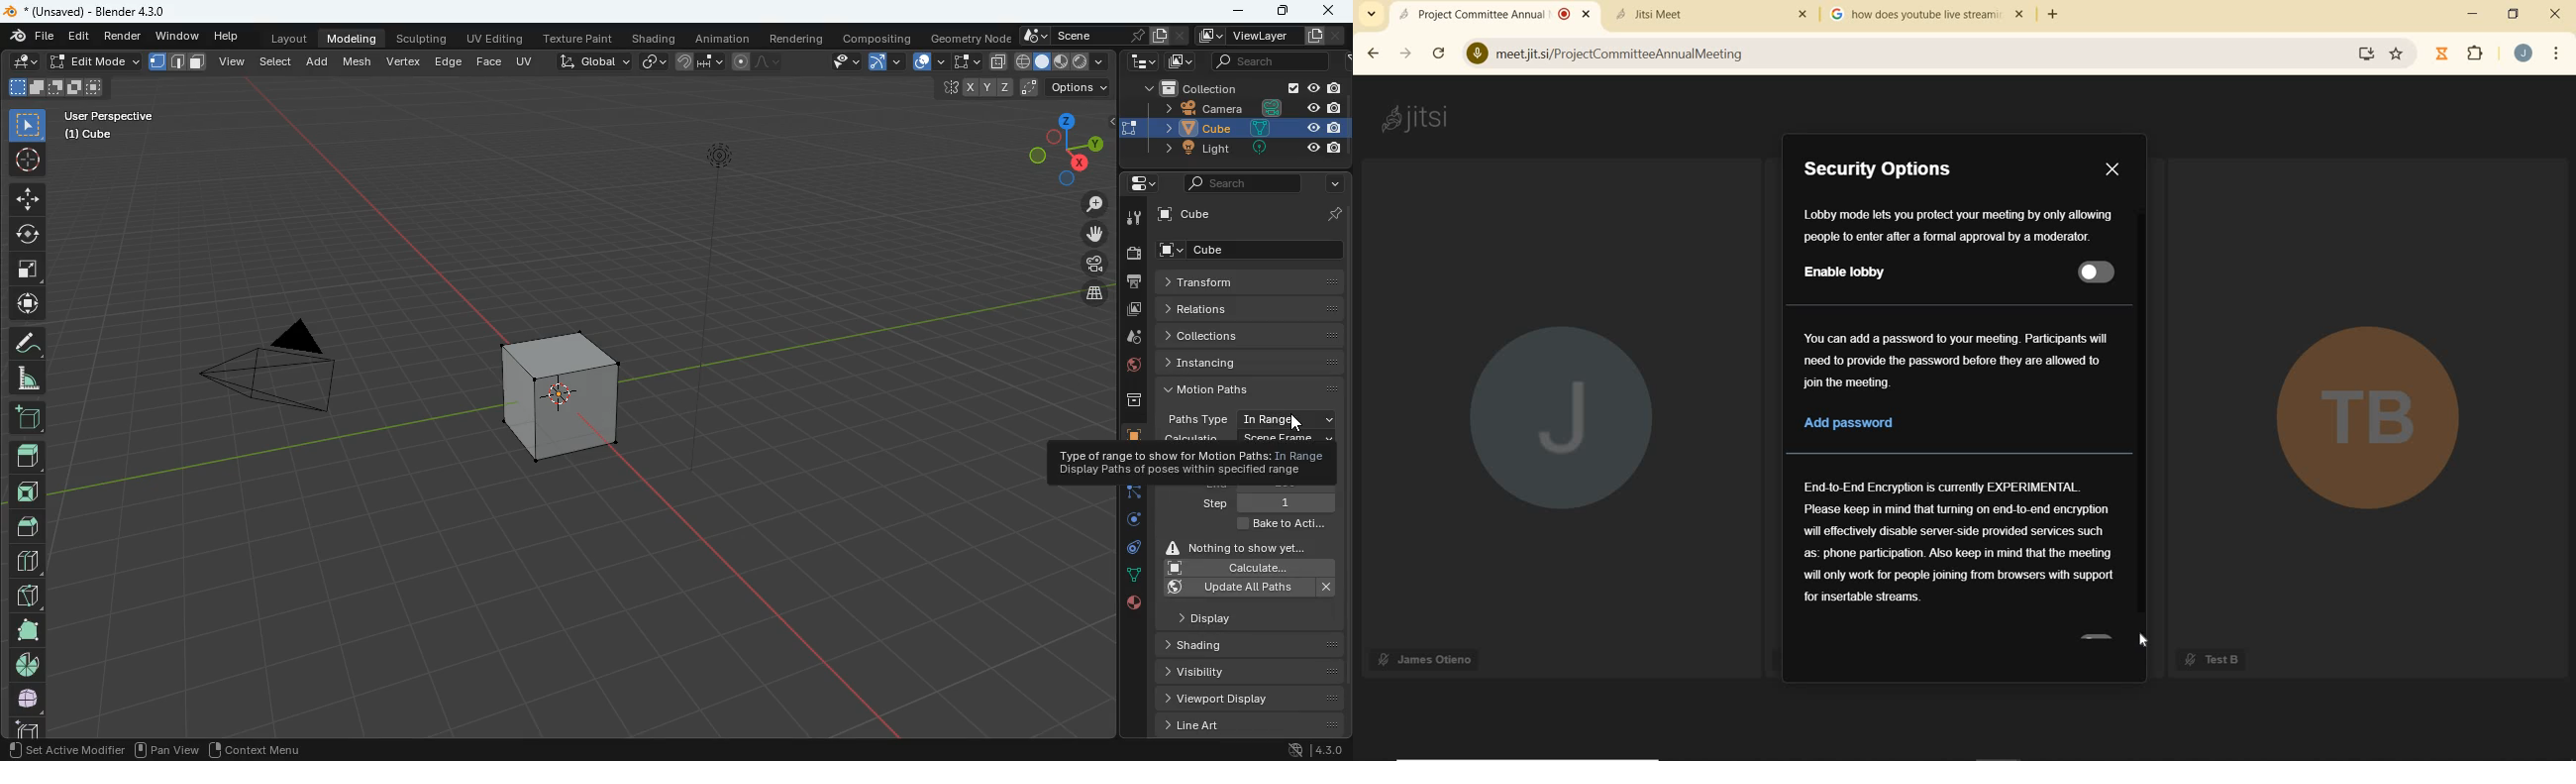 The height and width of the screenshot is (784, 2576). What do you see at coordinates (2052, 15) in the screenshot?
I see `ADD TAB` at bounding box center [2052, 15].